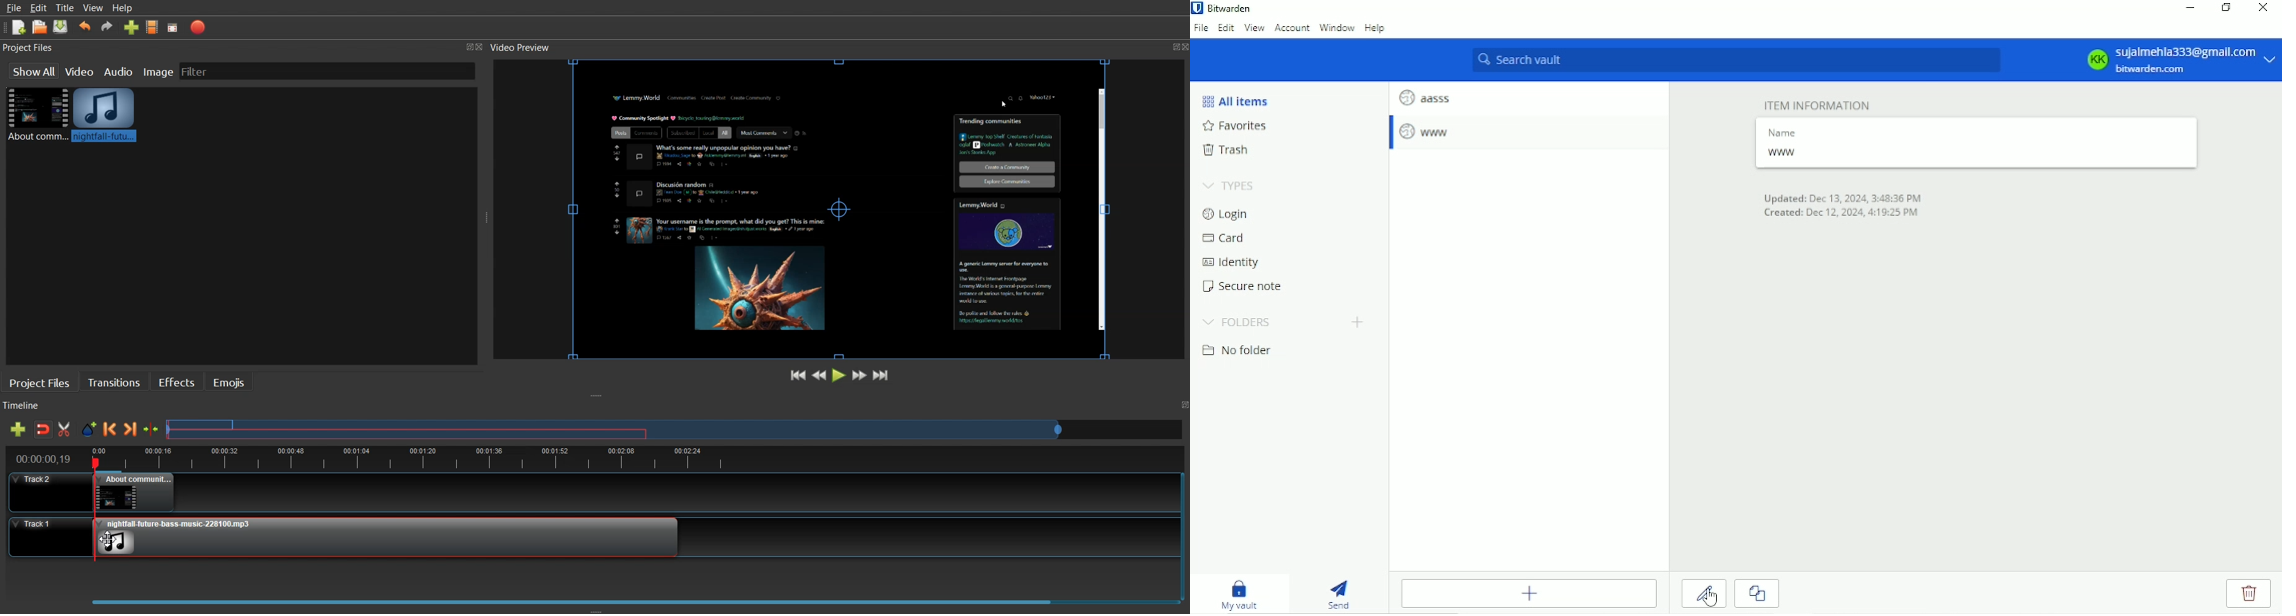 The width and height of the screenshot is (2296, 616). I want to click on Item information, so click(1811, 102).